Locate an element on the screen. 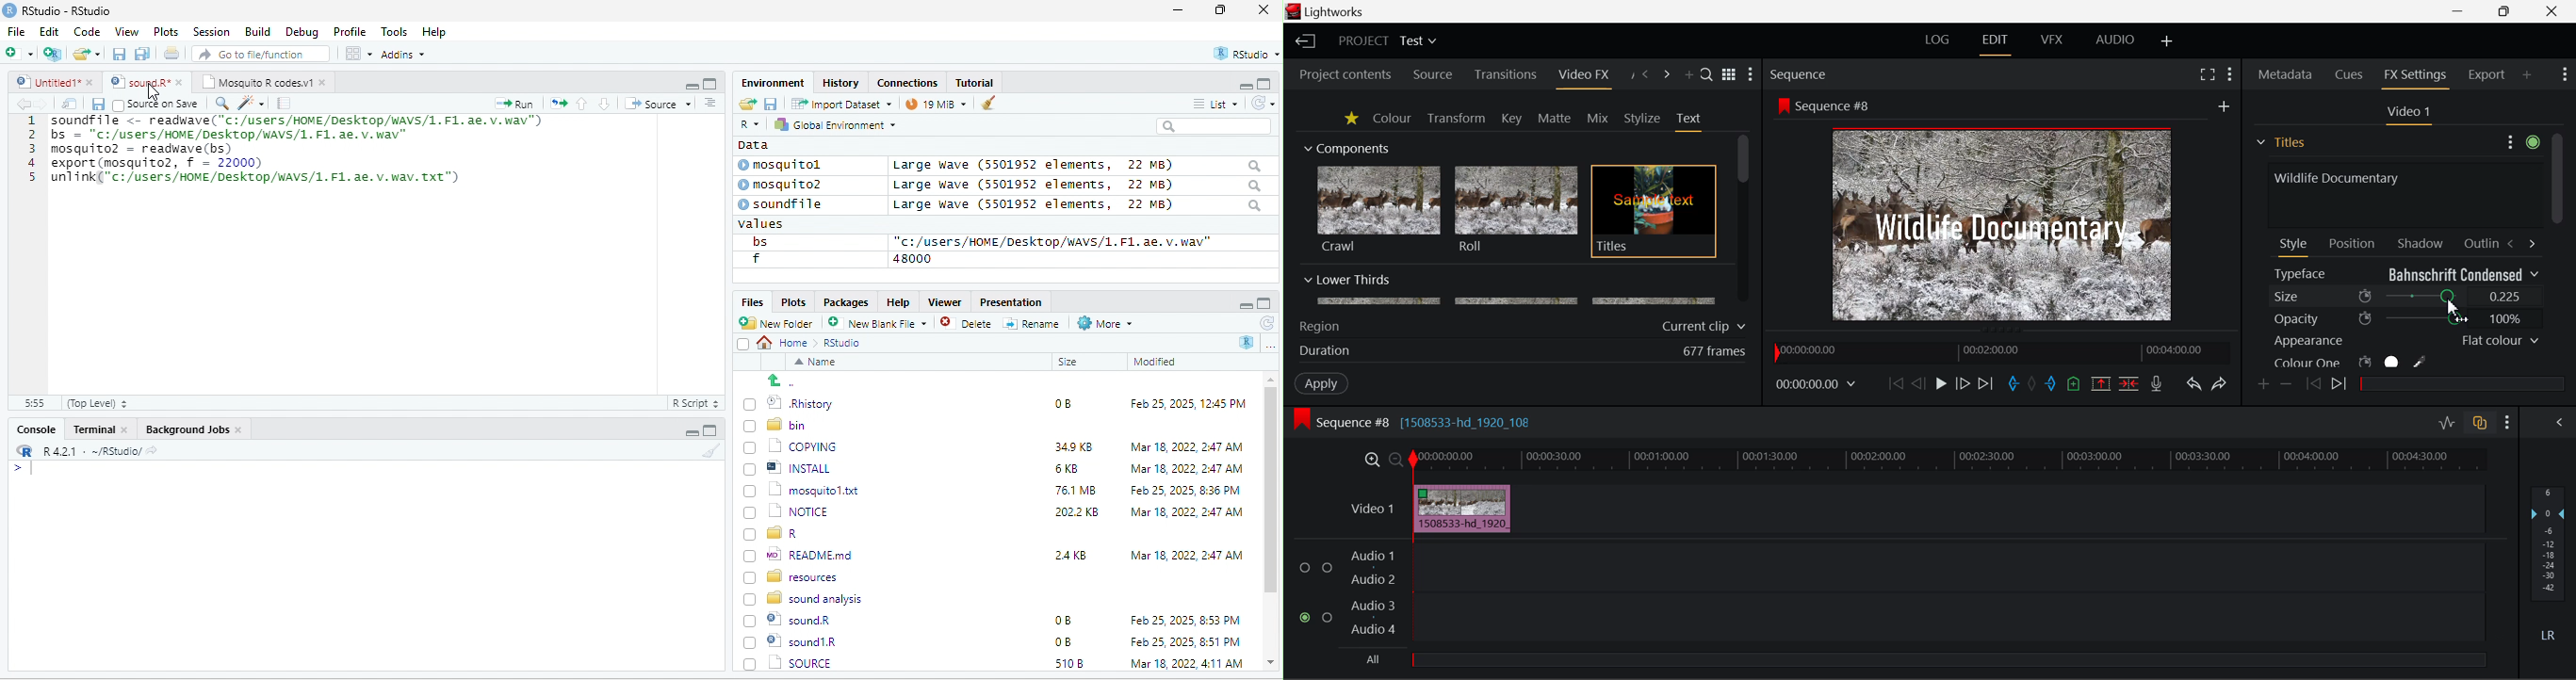 The height and width of the screenshot is (700, 2576). save is located at coordinates (97, 104).